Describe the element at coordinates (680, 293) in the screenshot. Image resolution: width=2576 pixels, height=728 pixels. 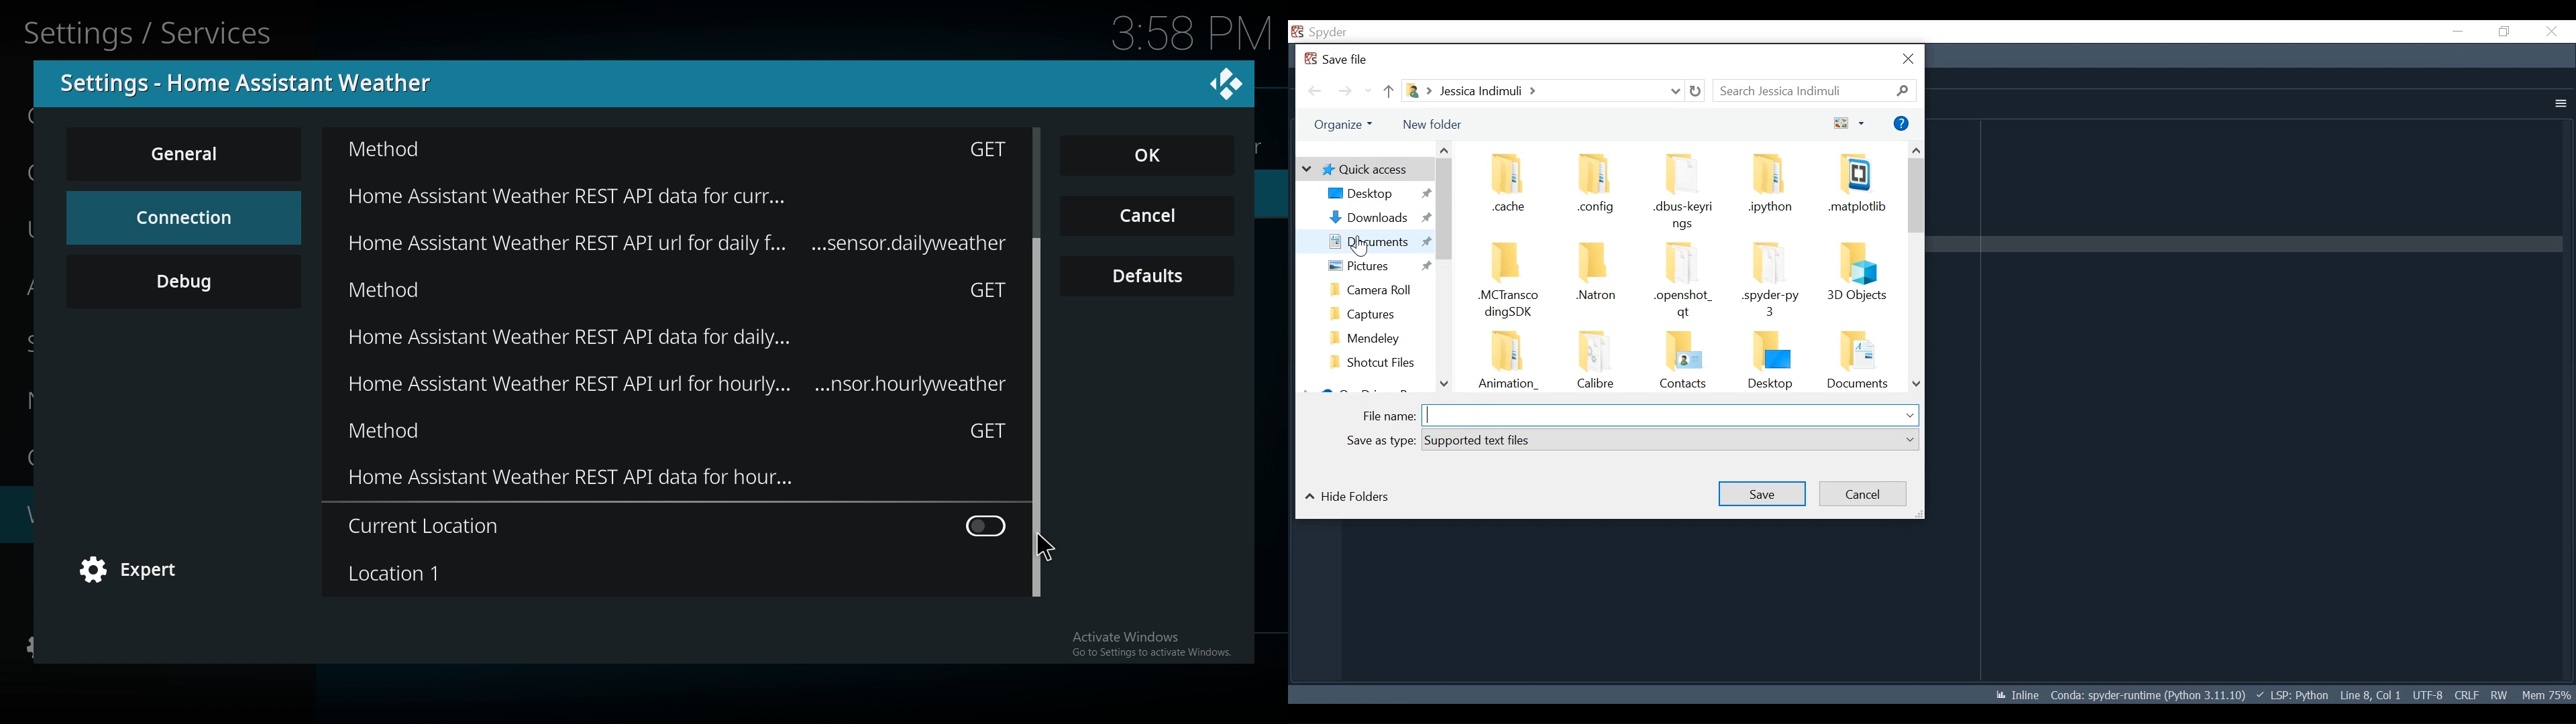
I see `method` at that location.